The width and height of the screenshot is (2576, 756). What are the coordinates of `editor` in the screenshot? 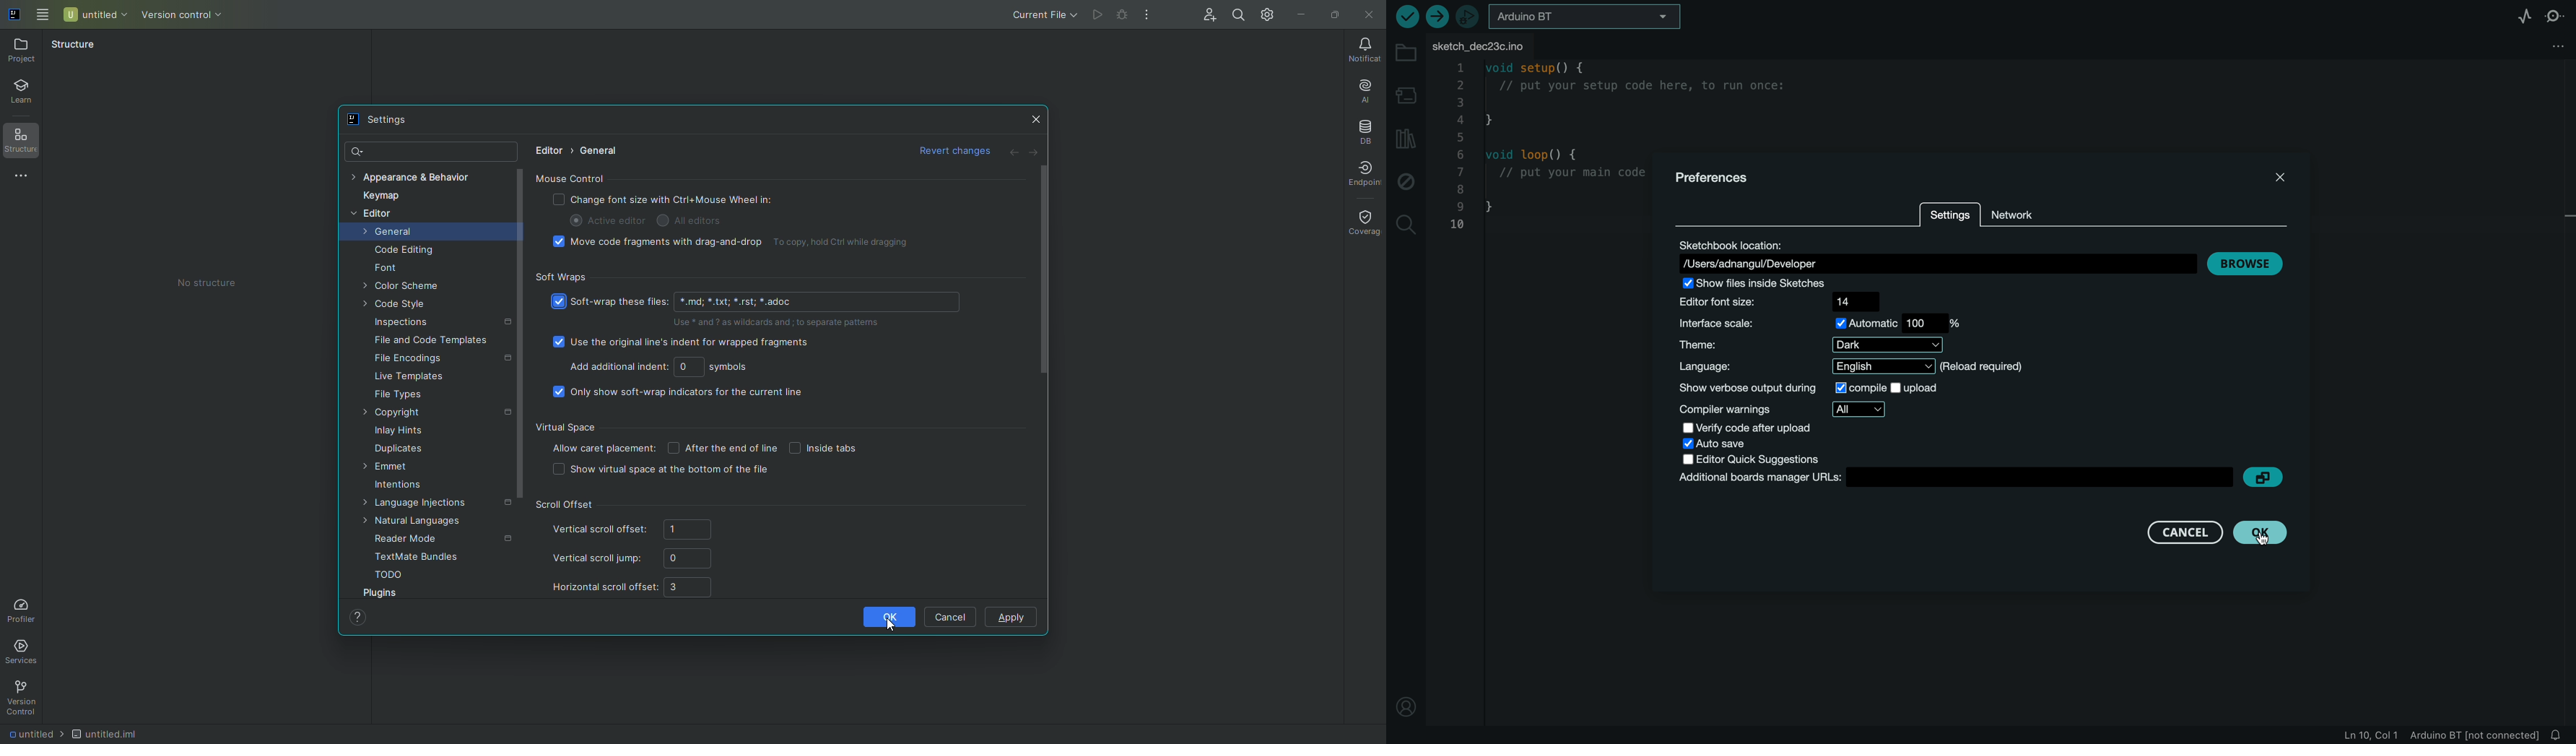 It's located at (1766, 460).